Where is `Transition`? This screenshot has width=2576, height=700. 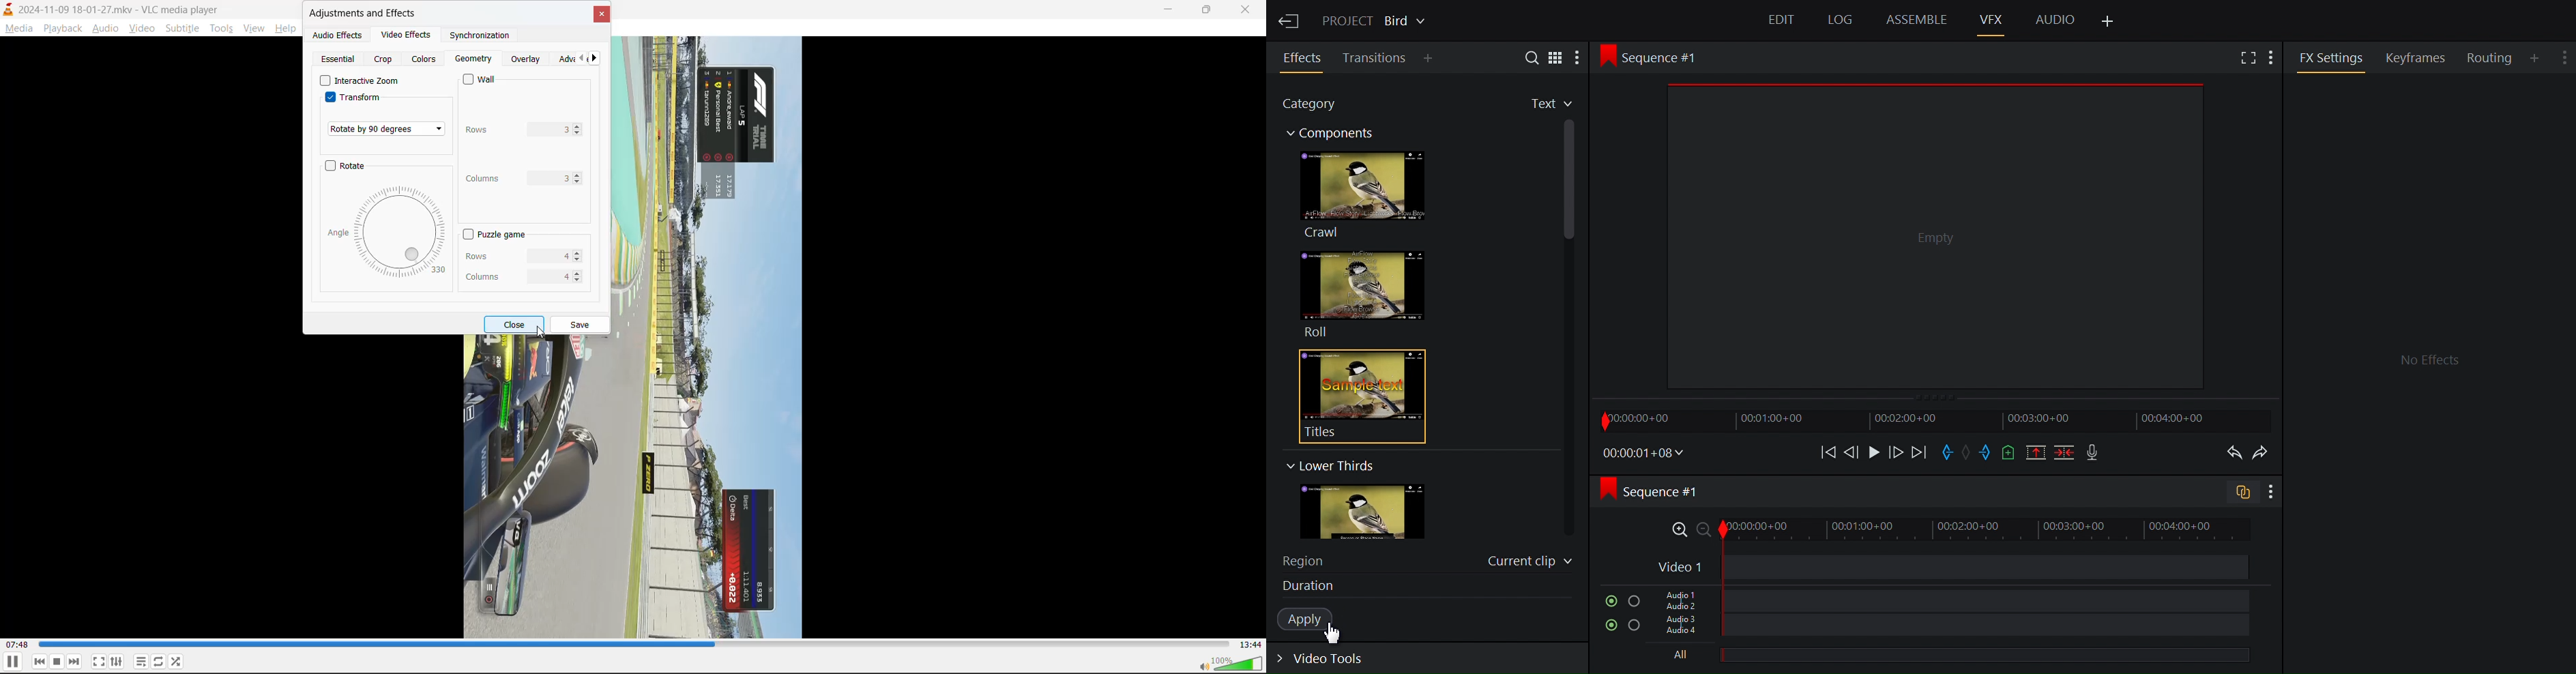 Transition is located at coordinates (1375, 58).